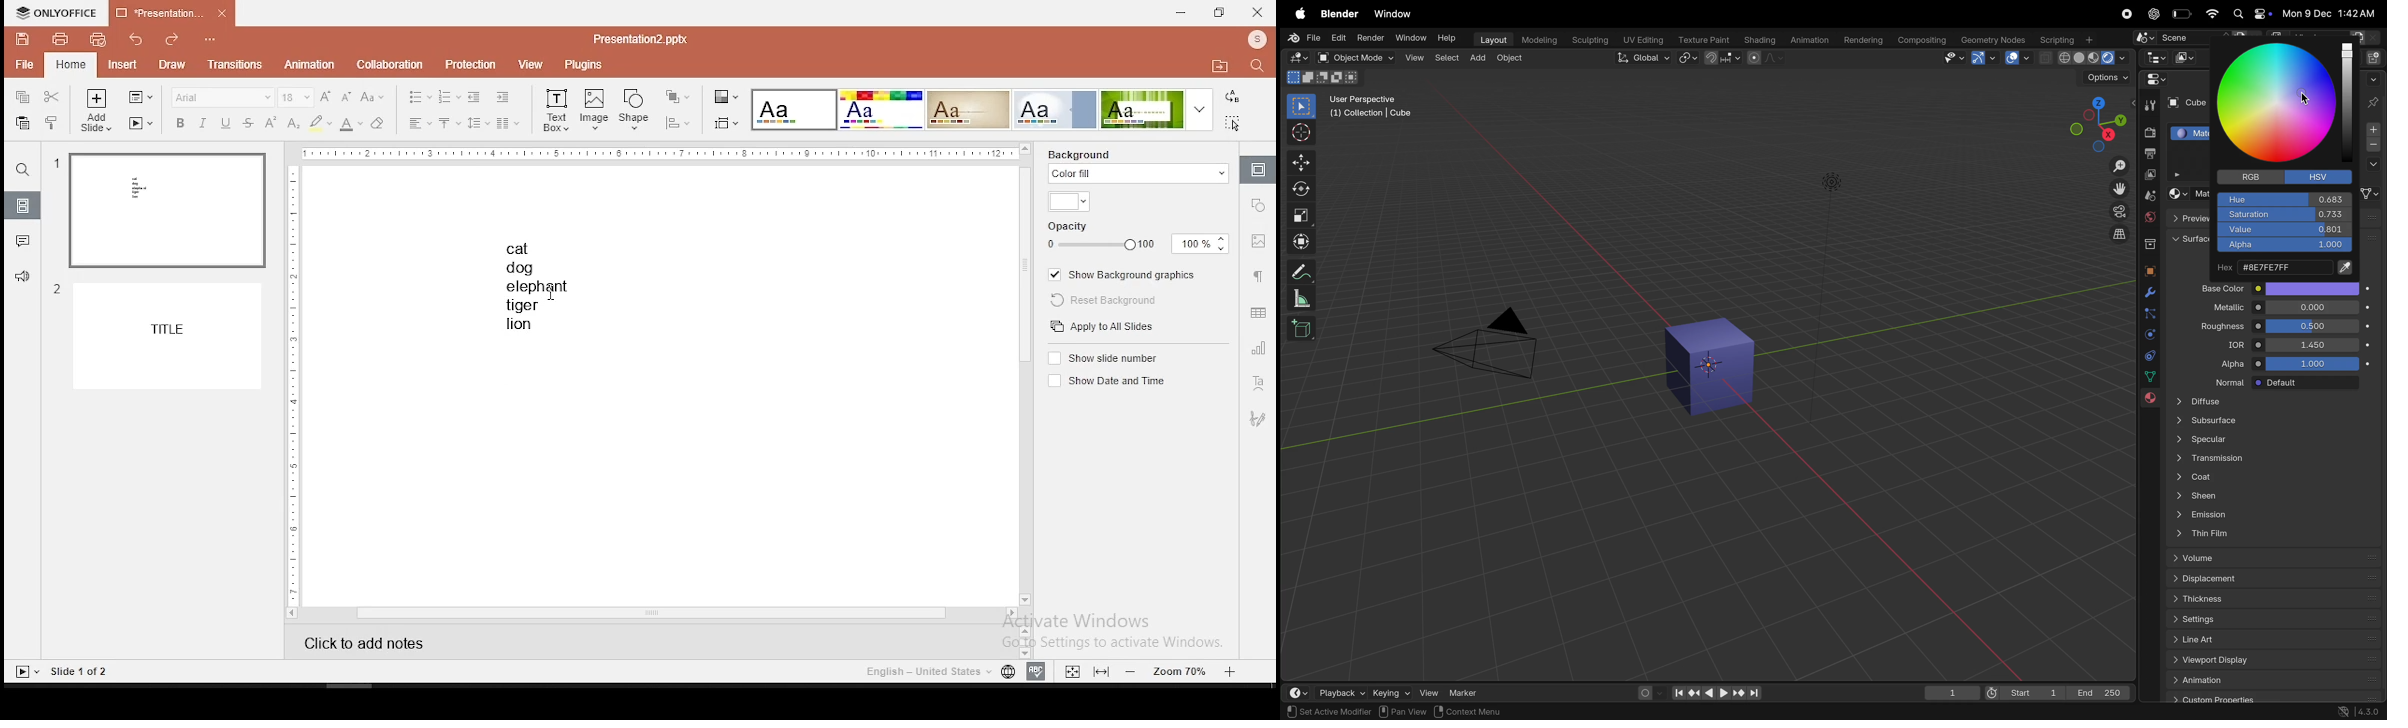  I want to click on horizontal scale, so click(660, 153).